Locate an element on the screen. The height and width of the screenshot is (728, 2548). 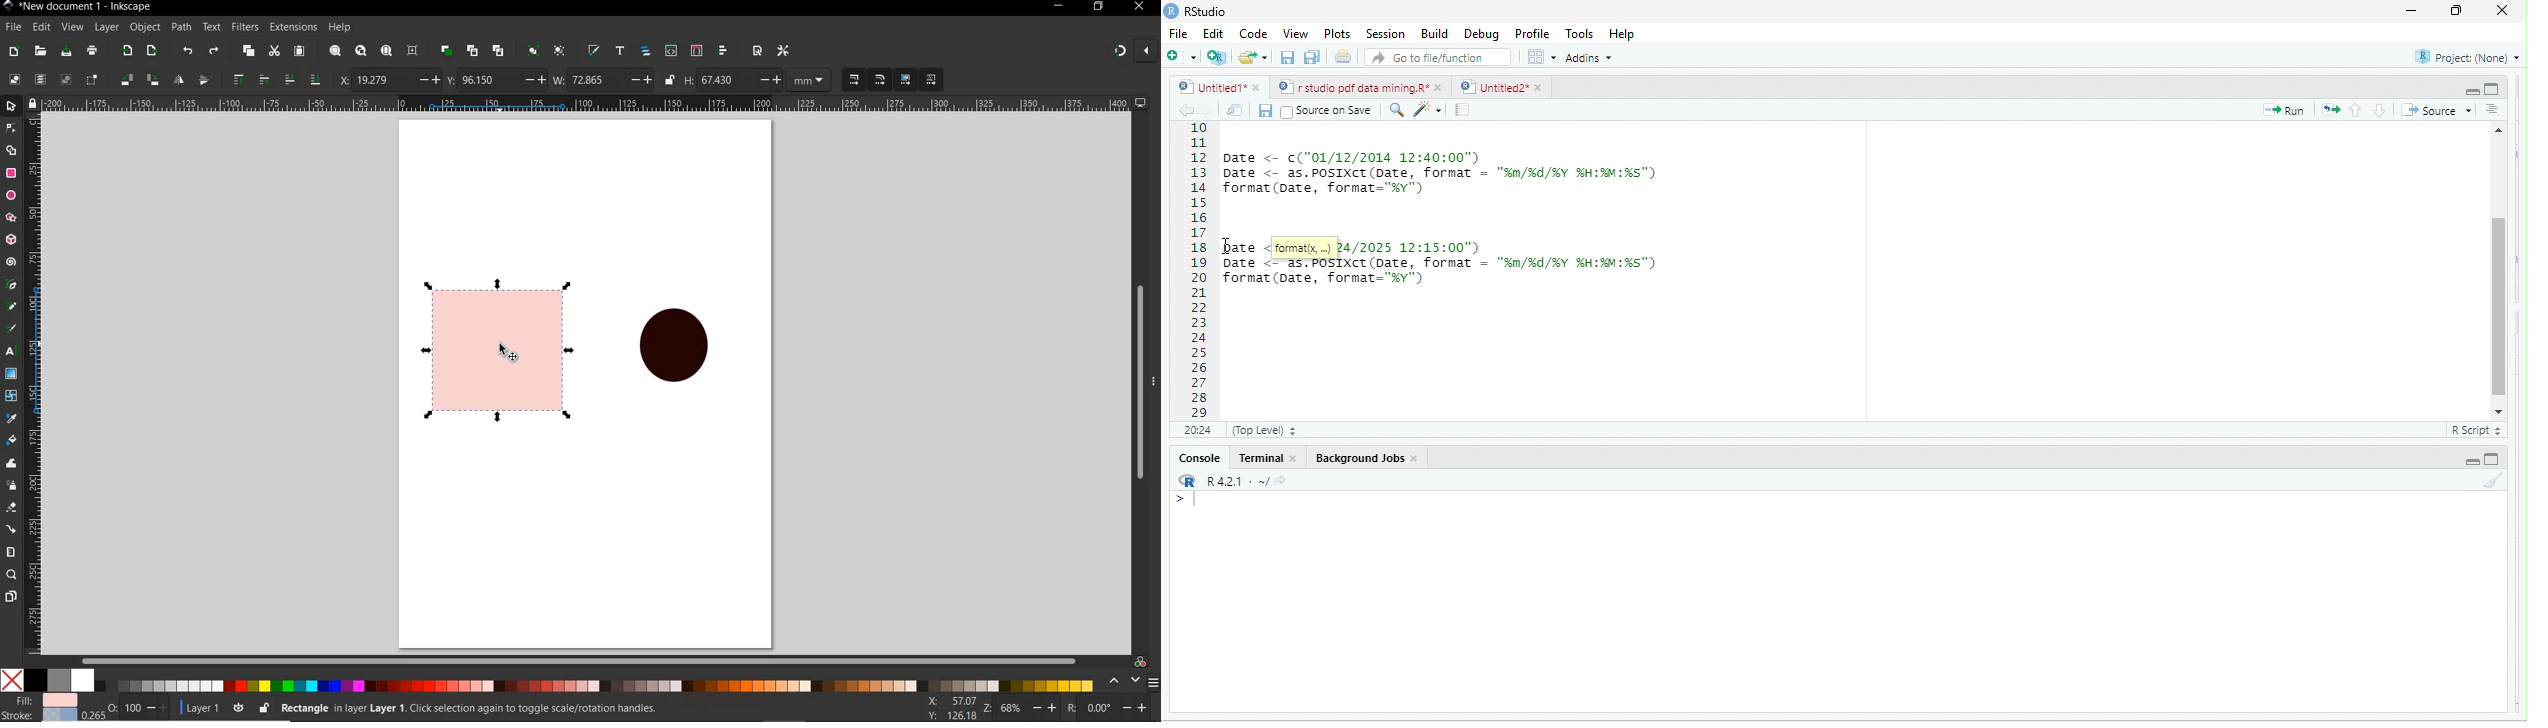
code tools is located at coordinates (1429, 110).